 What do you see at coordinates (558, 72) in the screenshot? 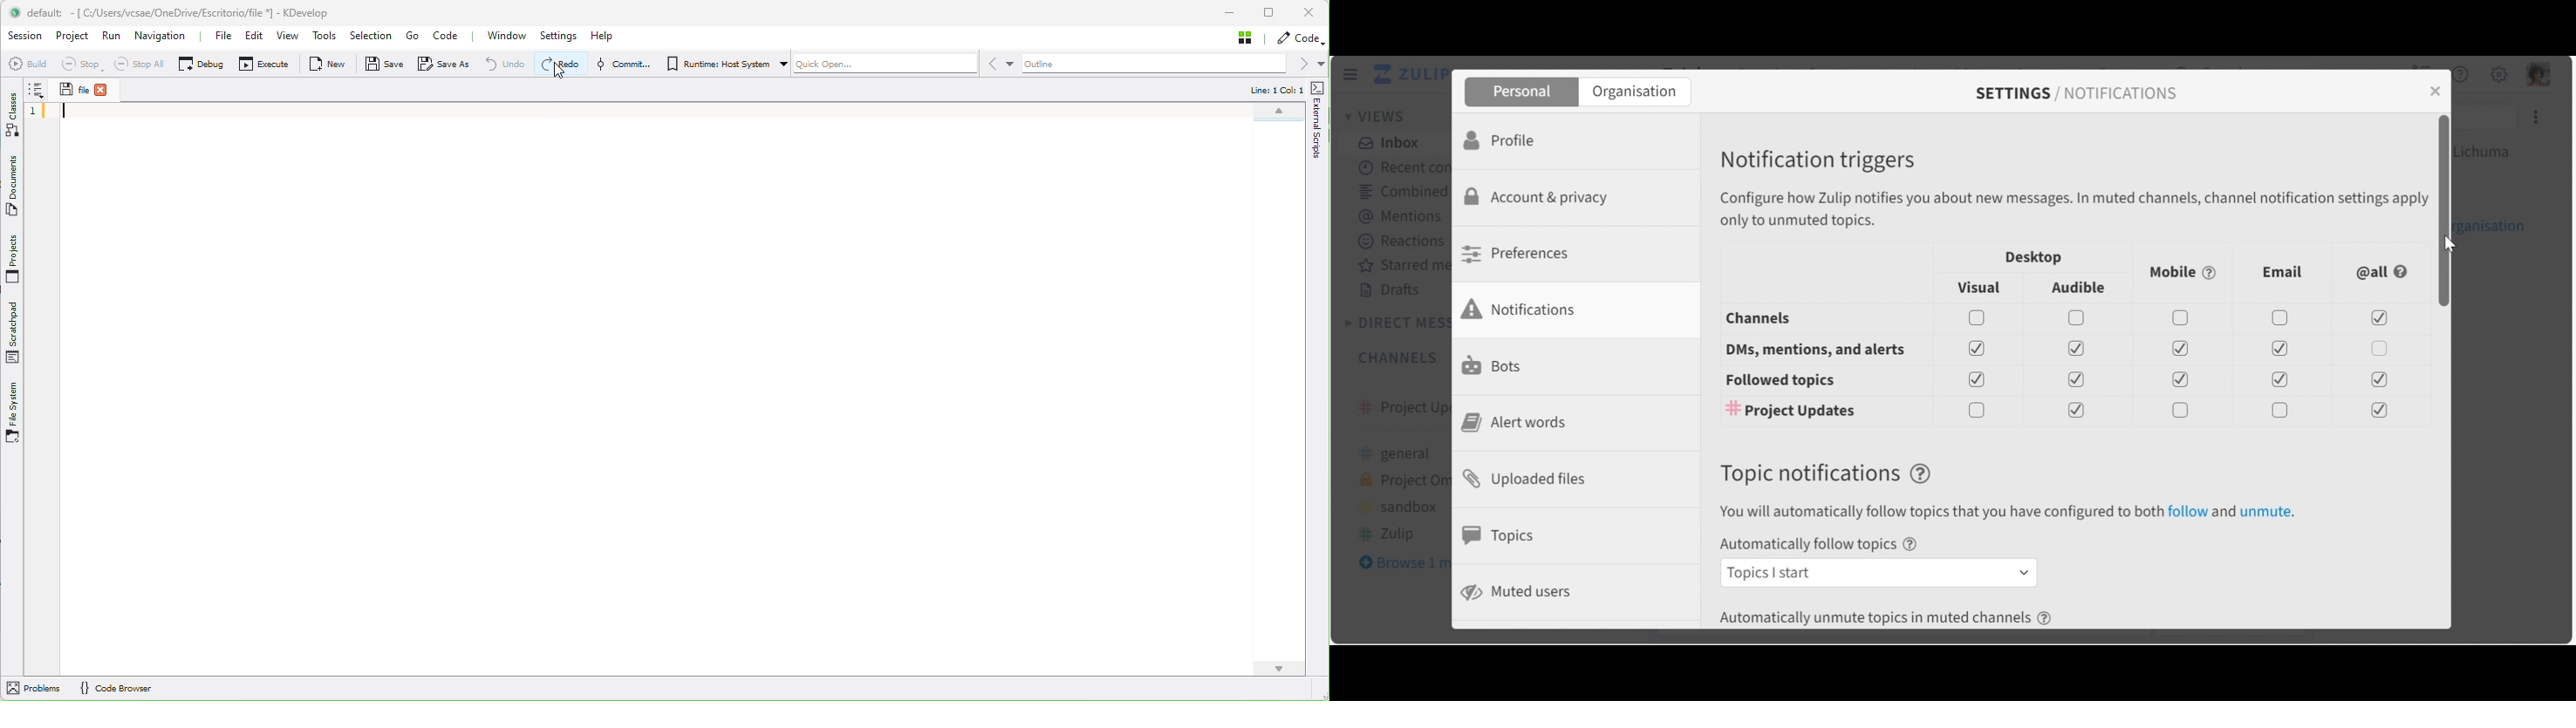
I see `CURSOR` at bounding box center [558, 72].